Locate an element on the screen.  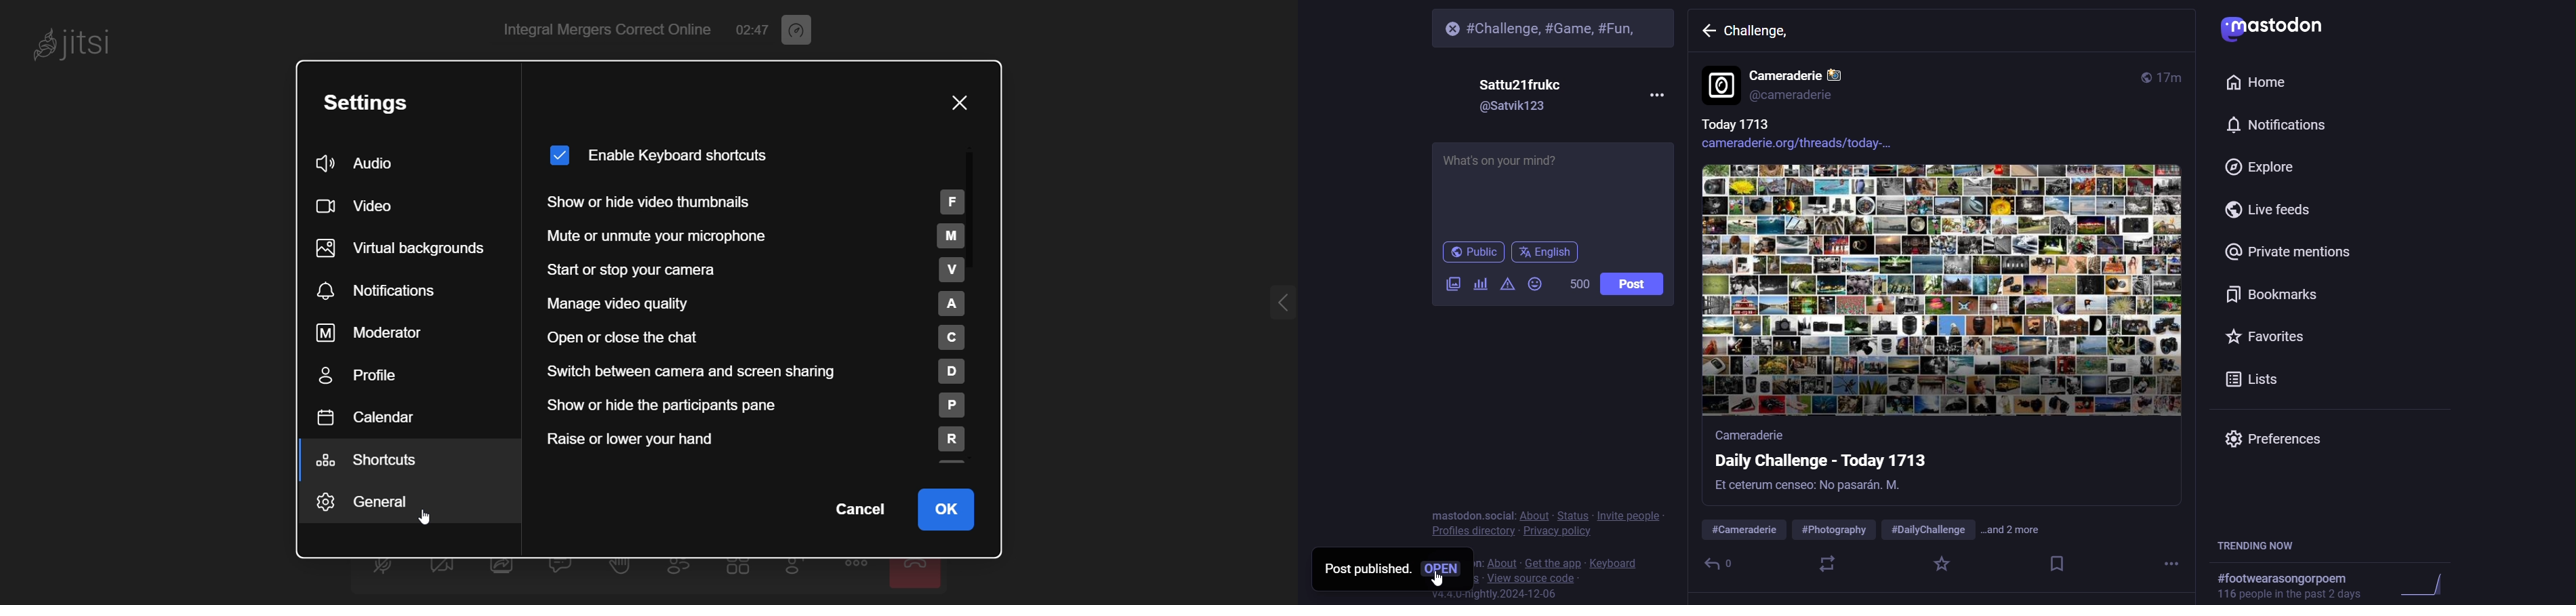
status is located at coordinates (1574, 513).